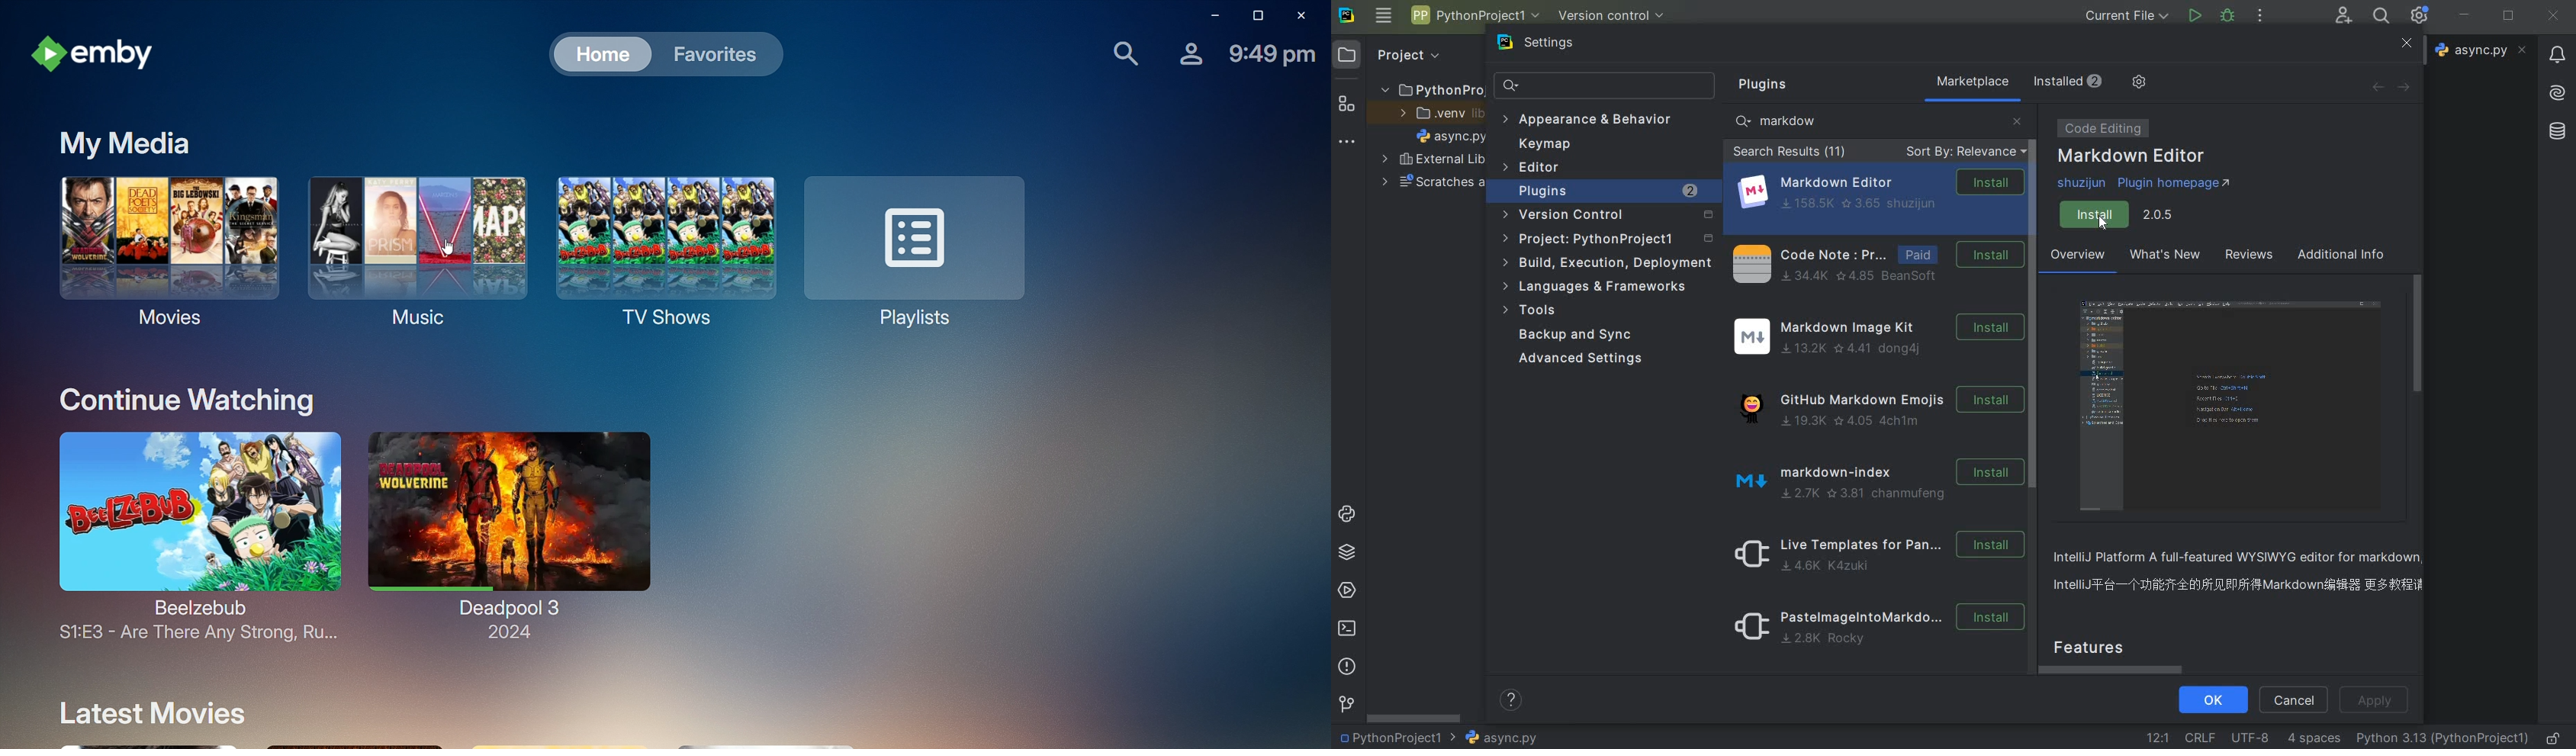 Image resolution: width=2576 pixels, height=756 pixels. What do you see at coordinates (2066, 82) in the screenshot?
I see `installed (2)` at bounding box center [2066, 82].